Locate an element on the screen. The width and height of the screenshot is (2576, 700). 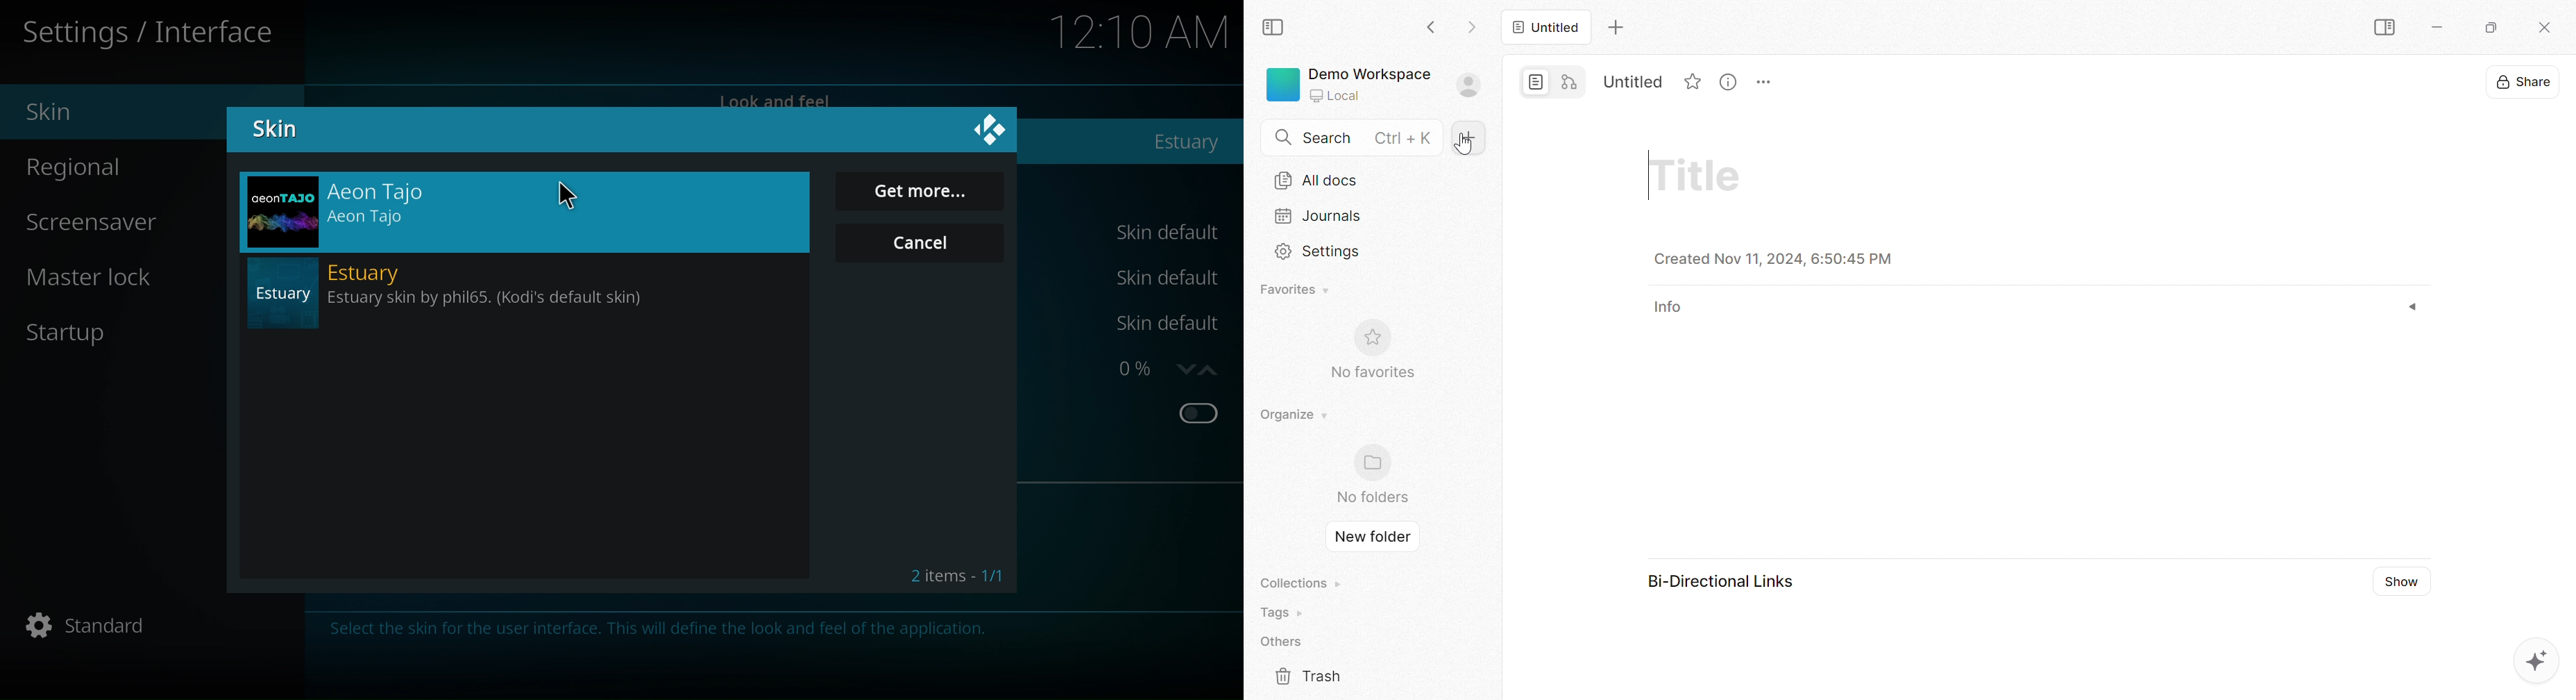
aeon tajo is located at coordinates (526, 209).